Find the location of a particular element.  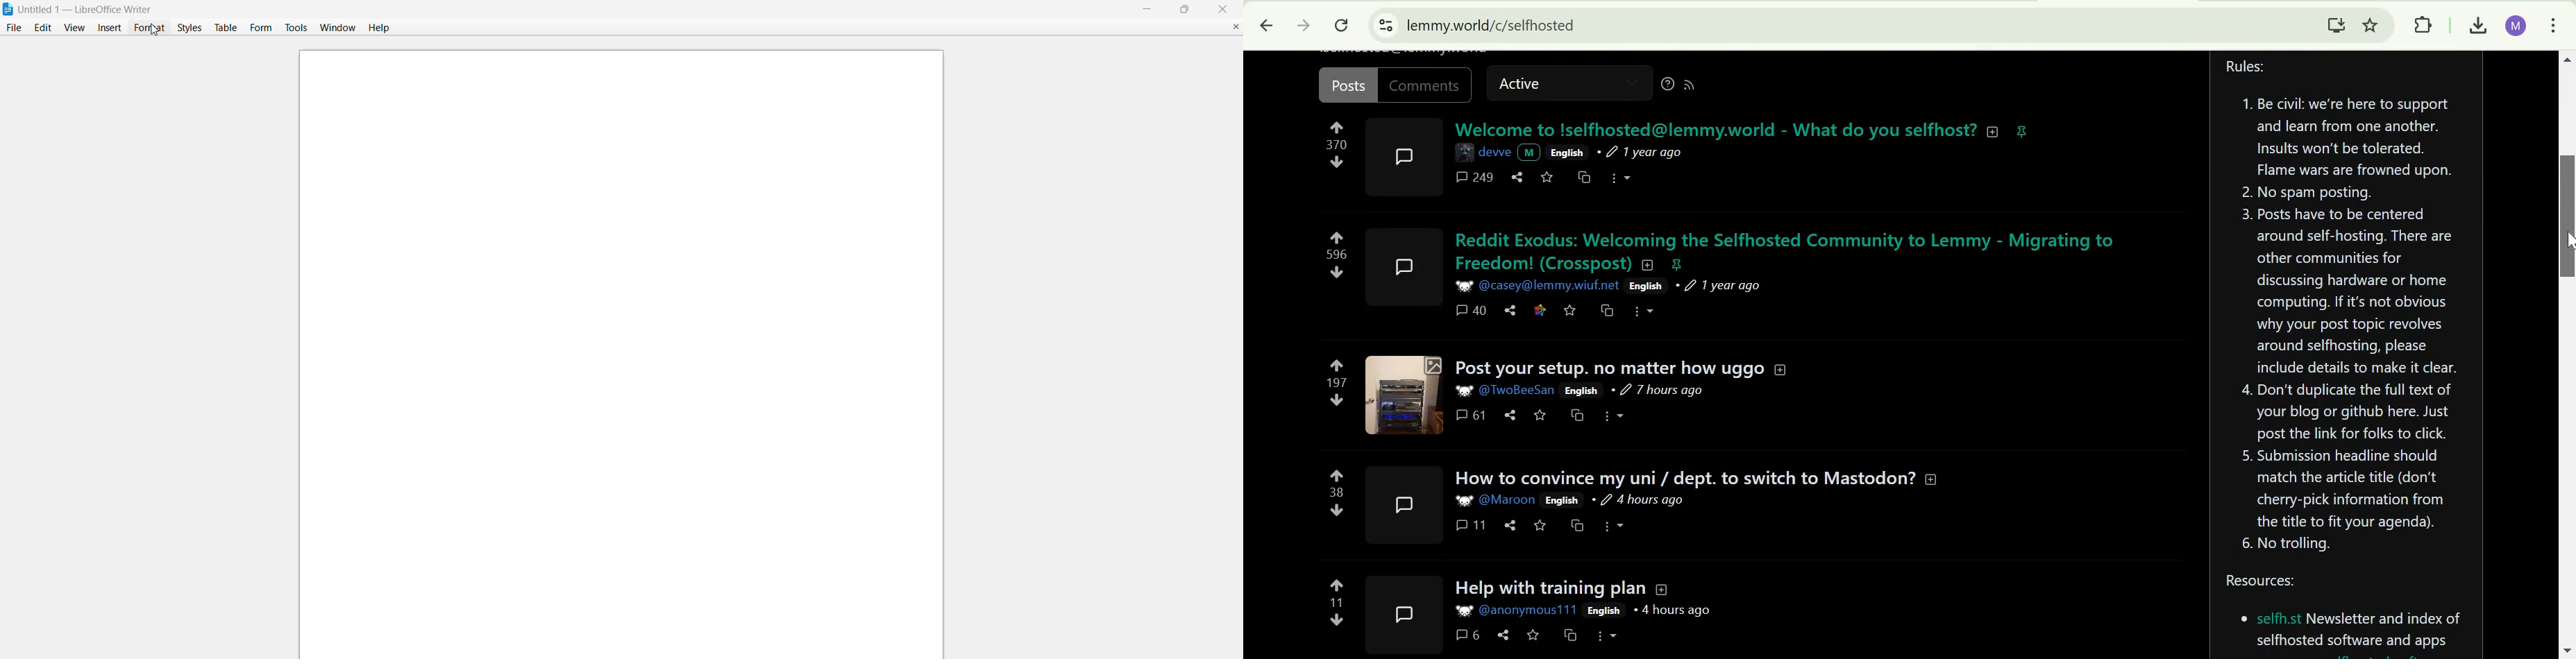

Untitled 1 - LibreOffice Winter is located at coordinates (89, 8).